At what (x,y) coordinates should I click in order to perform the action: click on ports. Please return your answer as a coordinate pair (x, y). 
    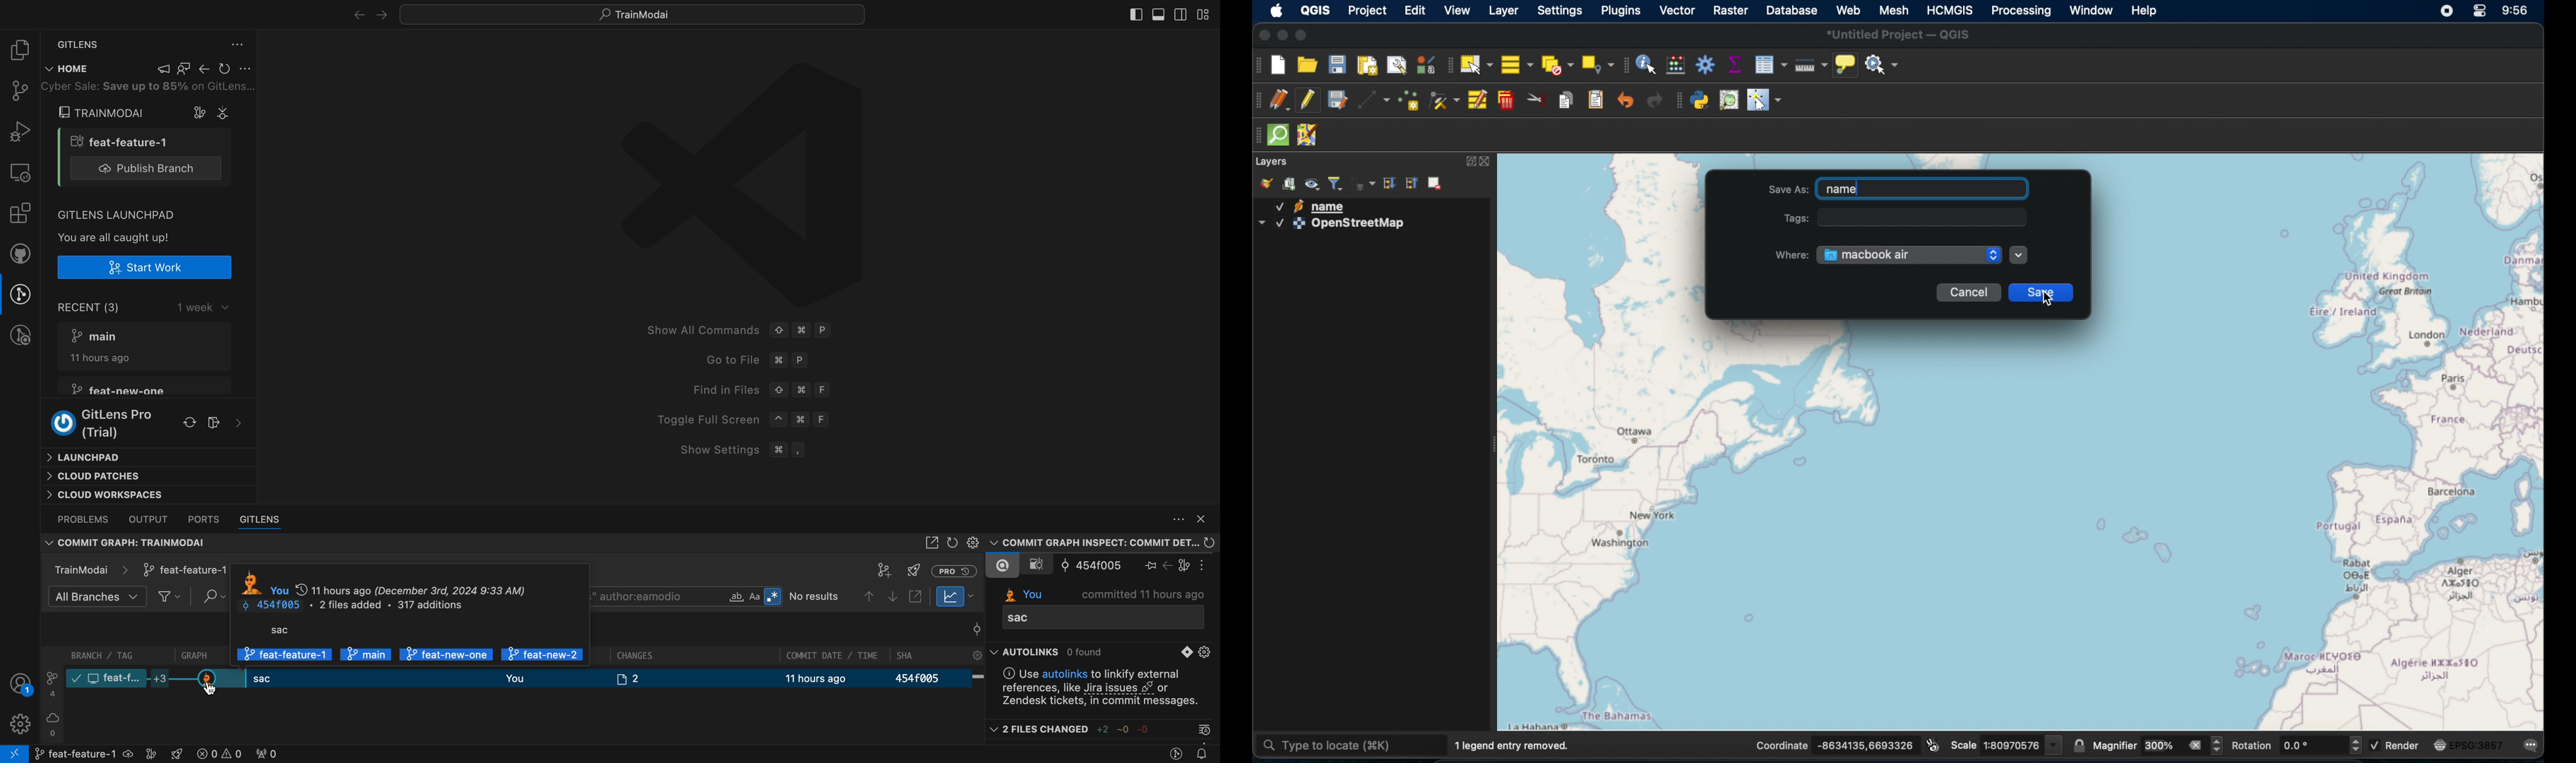
    Looking at the image, I should click on (206, 519).